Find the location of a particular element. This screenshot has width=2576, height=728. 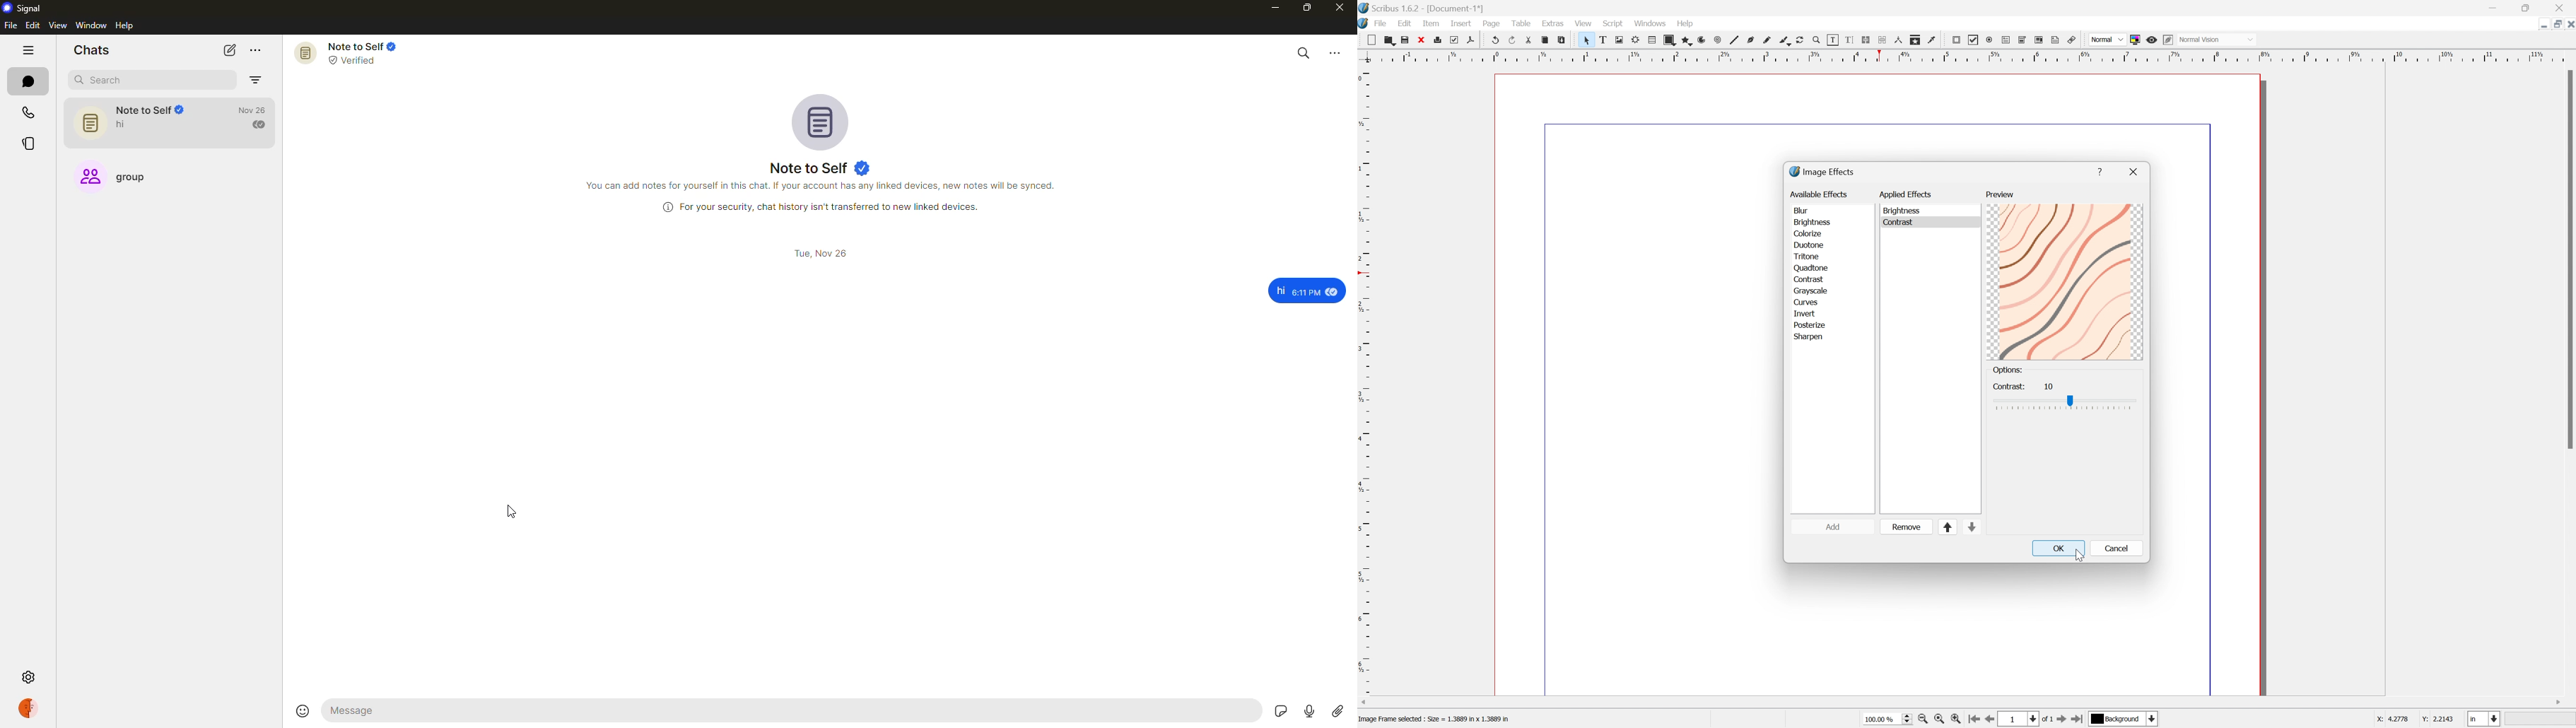

Extras is located at coordinates (1553, 25).